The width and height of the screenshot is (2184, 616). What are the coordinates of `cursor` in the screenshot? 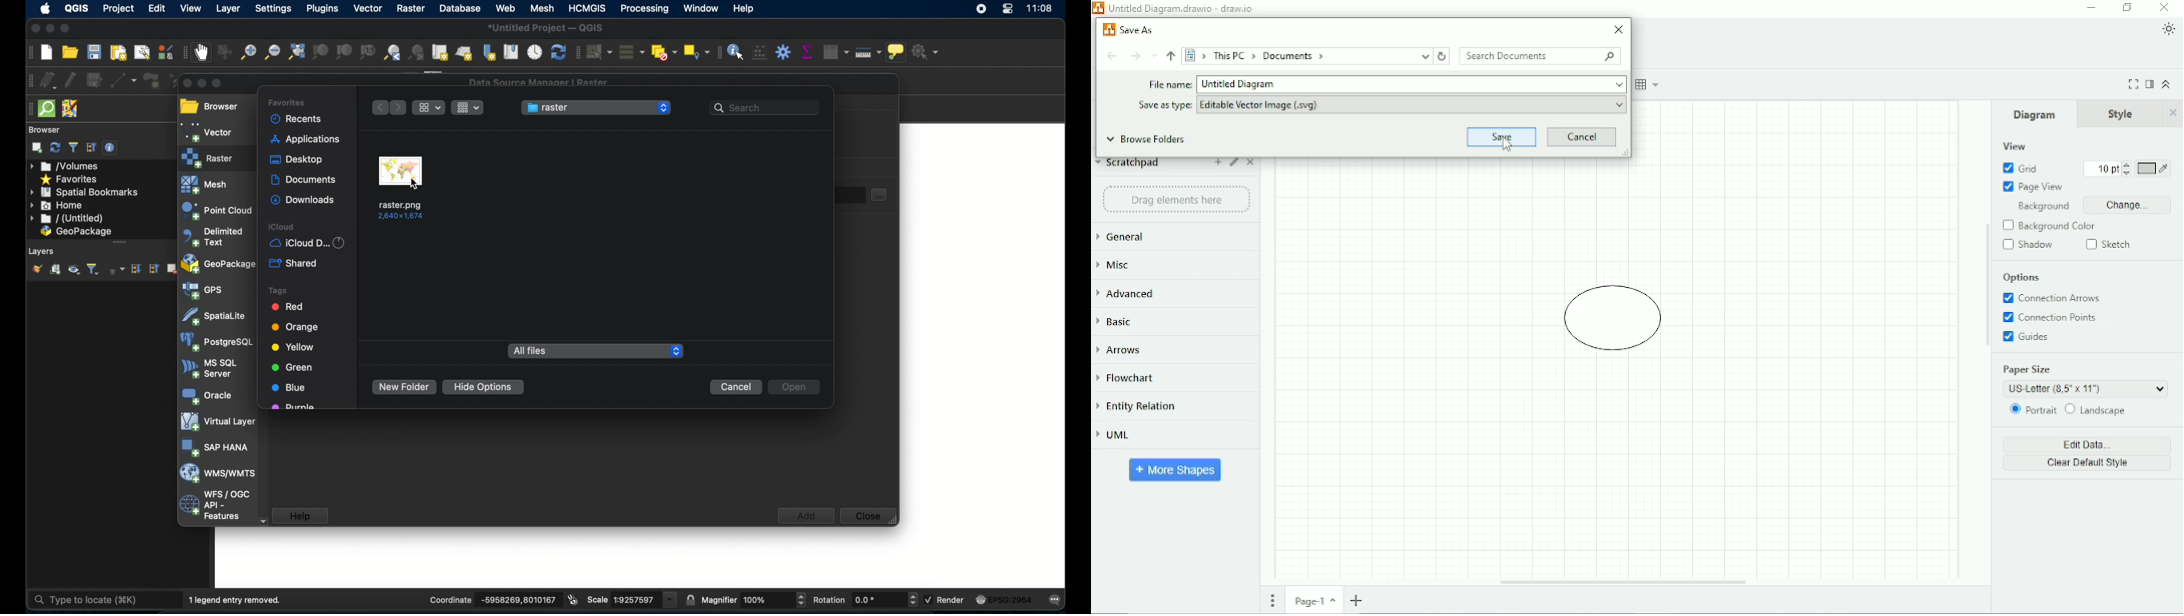 It's located at (417, 185).